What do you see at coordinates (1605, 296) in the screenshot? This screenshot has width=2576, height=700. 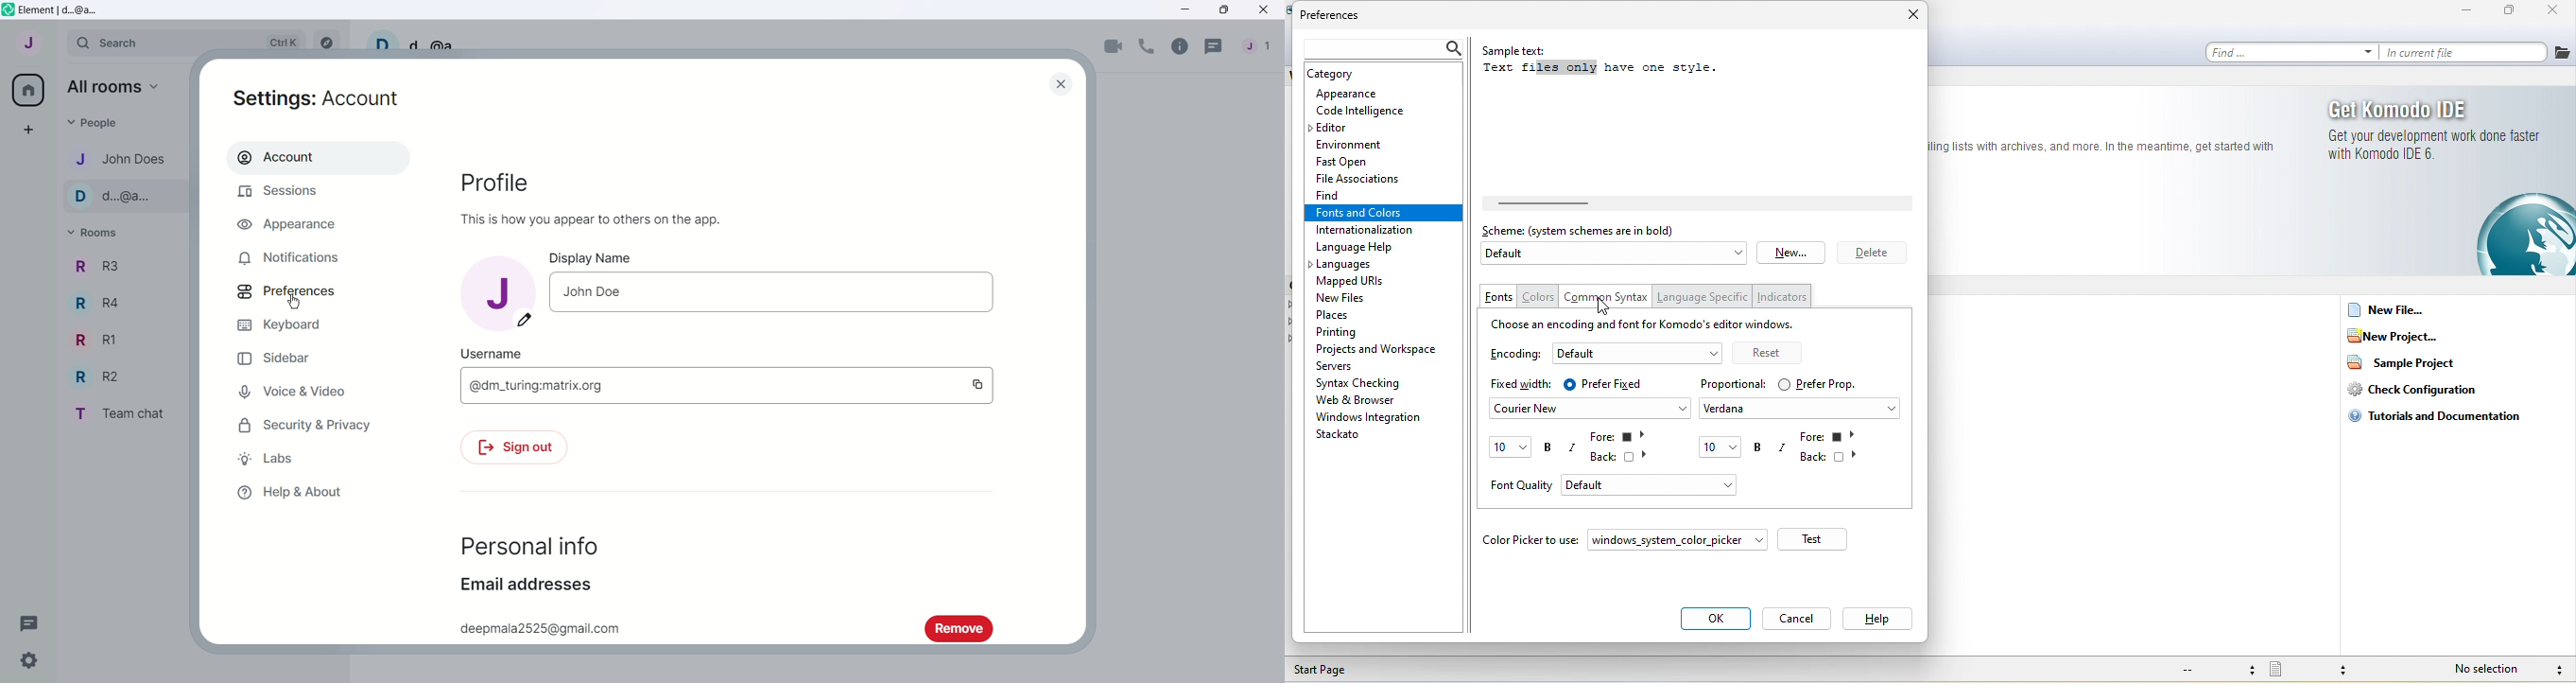 I see `common syntax` at bounding box center [1605, 296].